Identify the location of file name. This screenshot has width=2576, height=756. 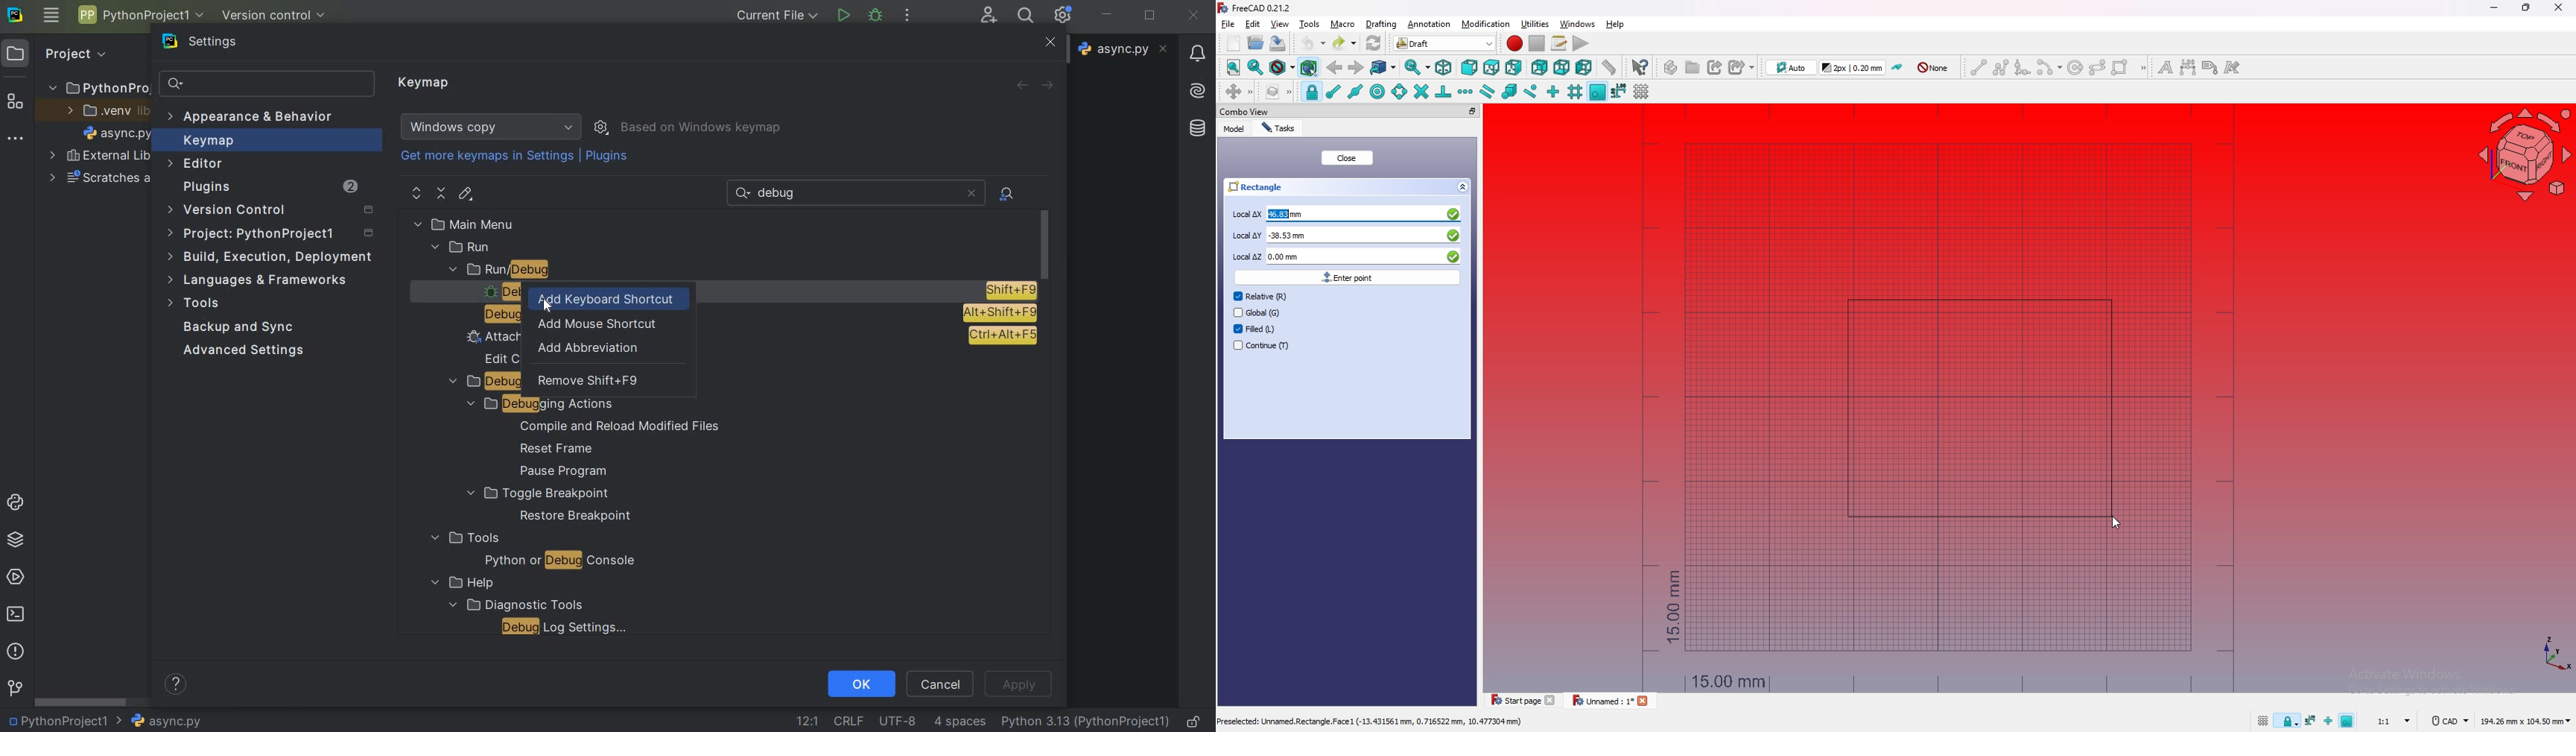
(159, 721).